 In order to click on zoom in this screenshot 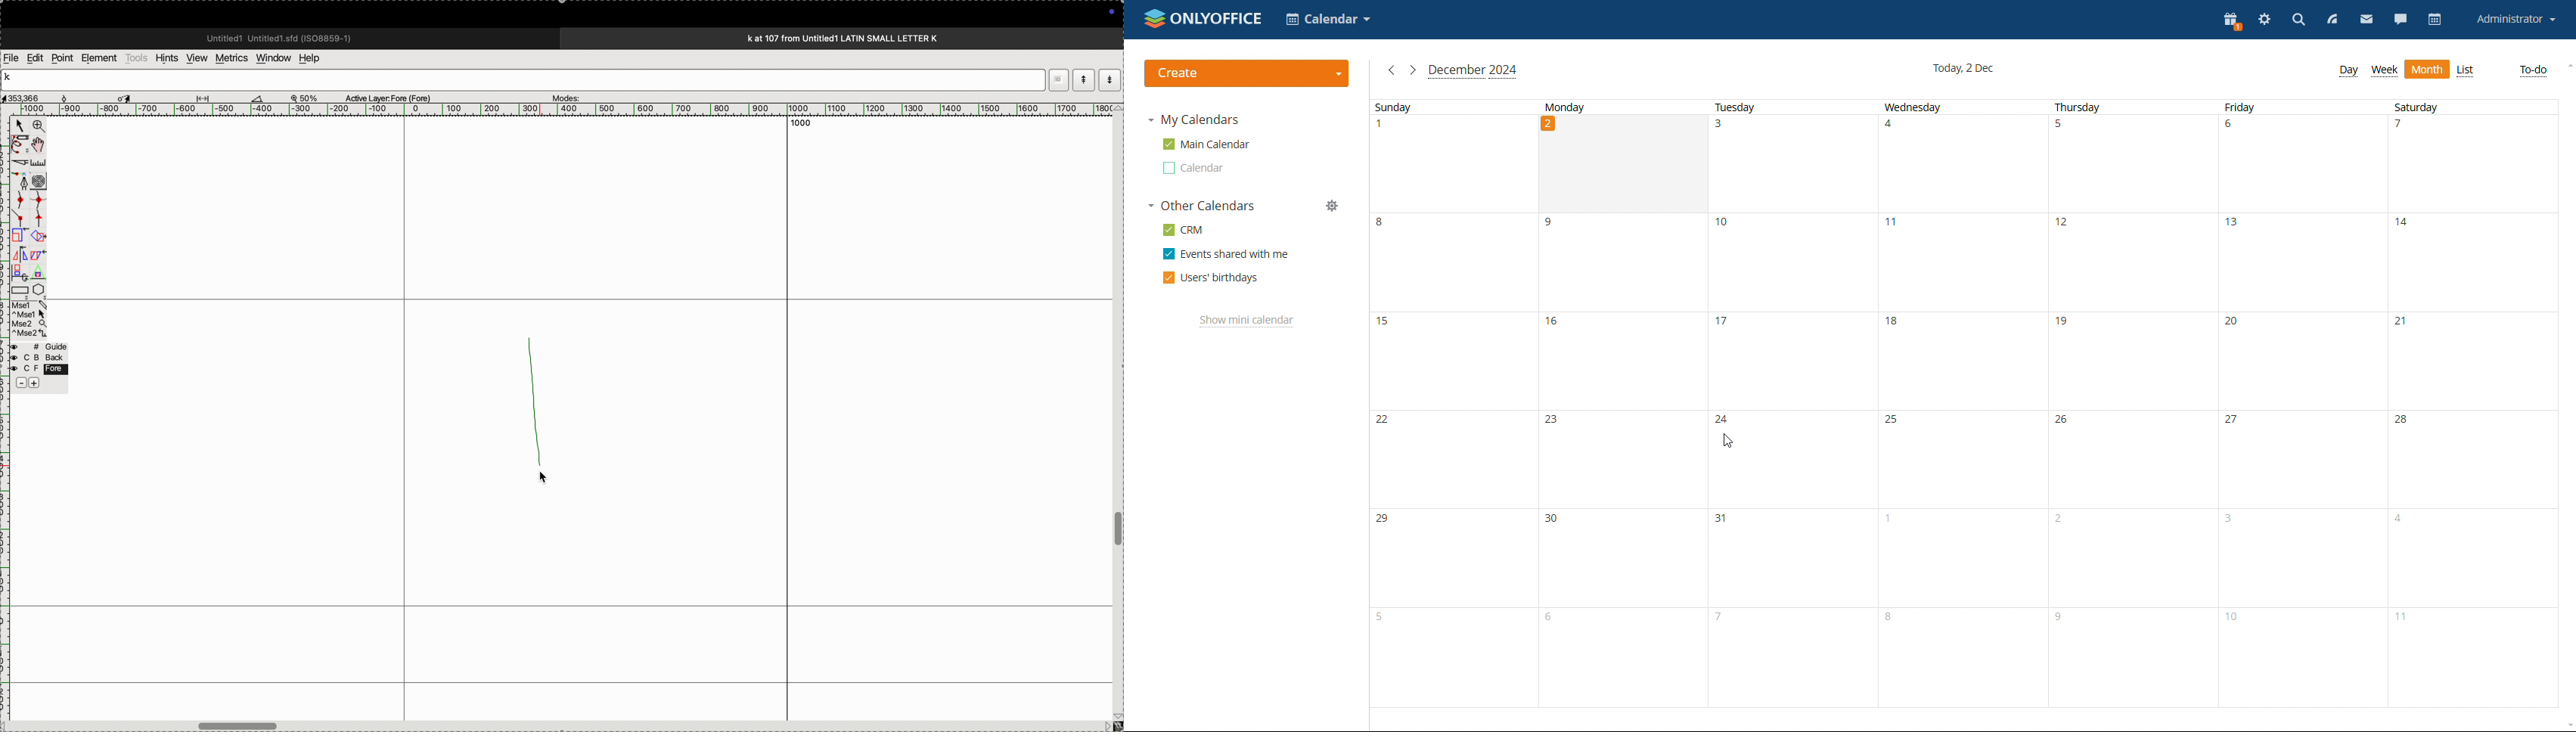, I will do `click(37, 127)`.